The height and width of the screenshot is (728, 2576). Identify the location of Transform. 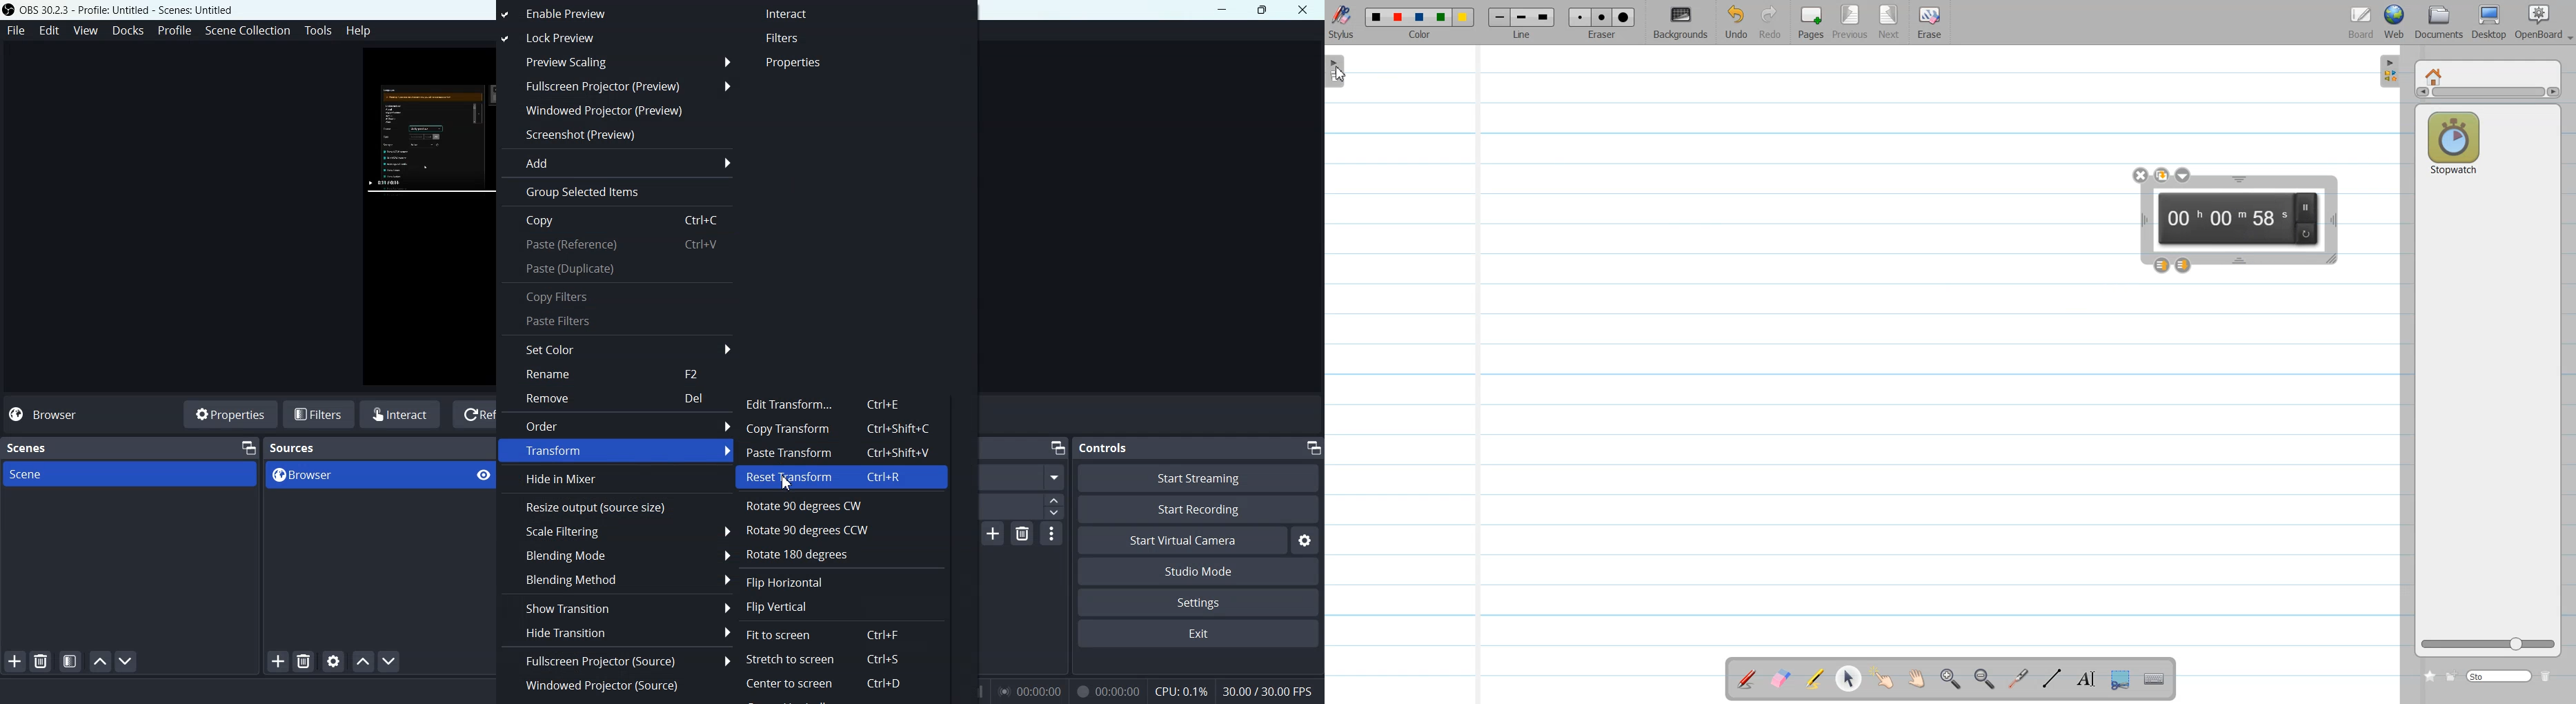
(616, 451).